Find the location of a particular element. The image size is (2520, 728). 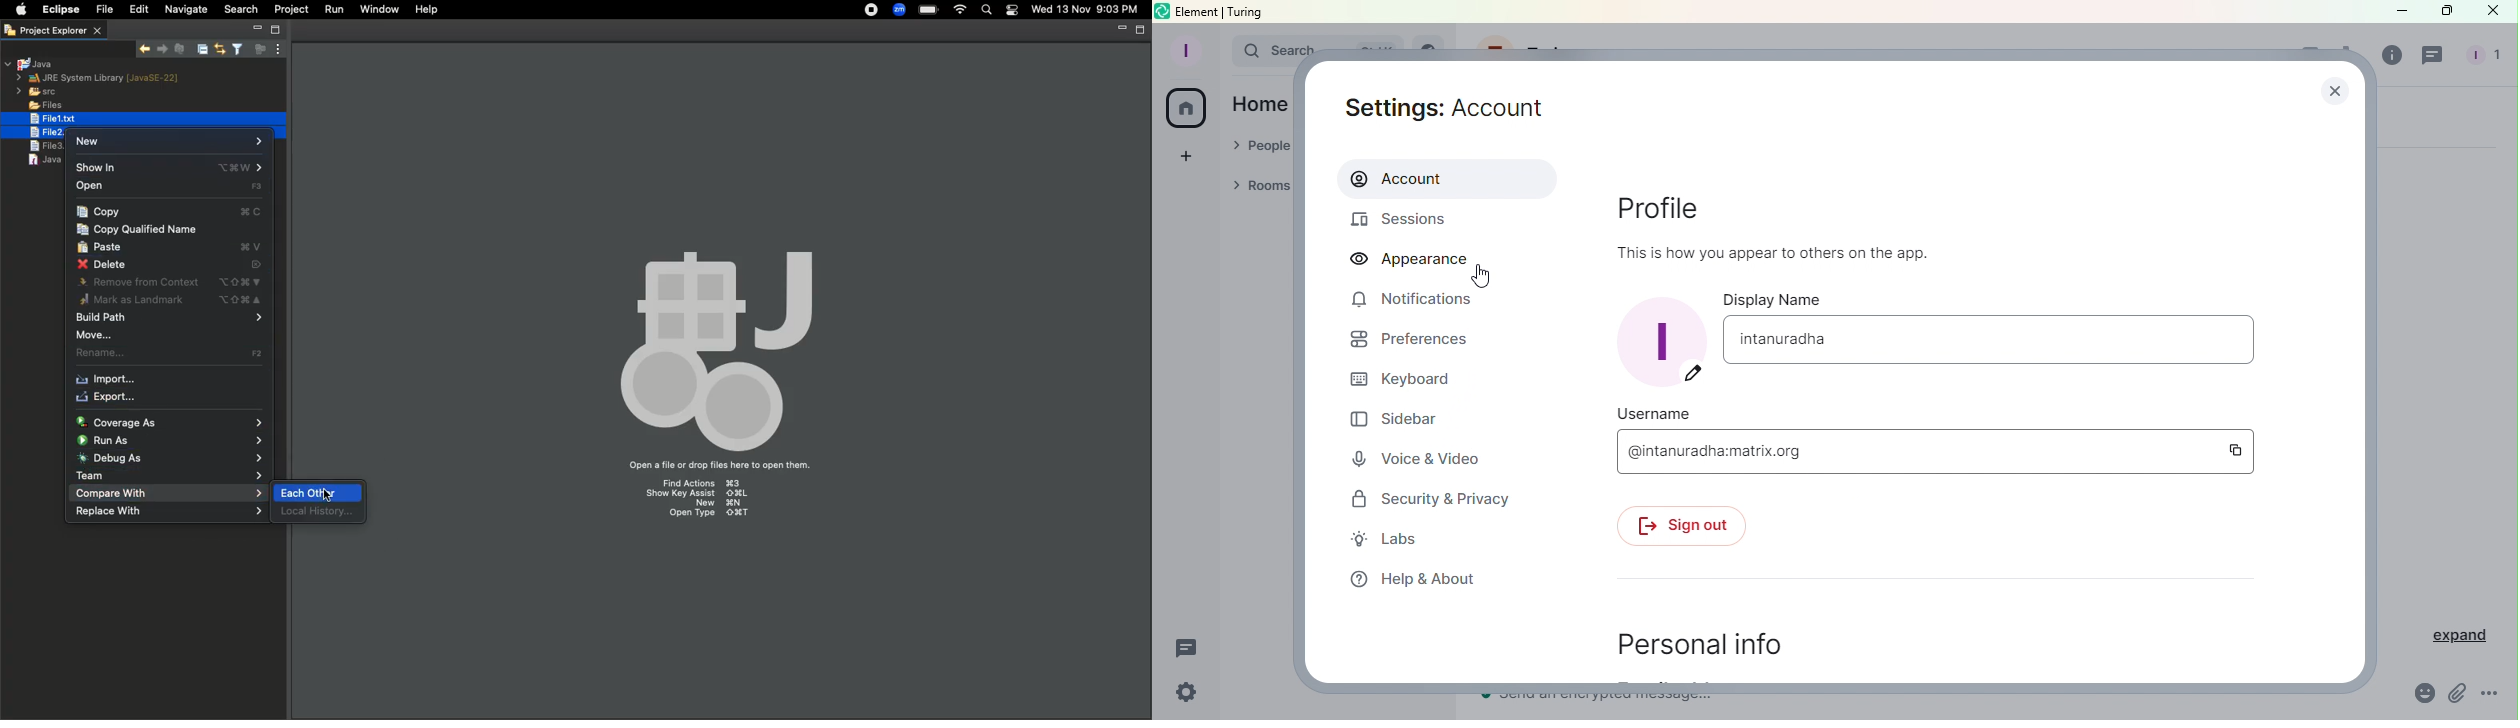

Show key assist is located at coordinates (697, 494).